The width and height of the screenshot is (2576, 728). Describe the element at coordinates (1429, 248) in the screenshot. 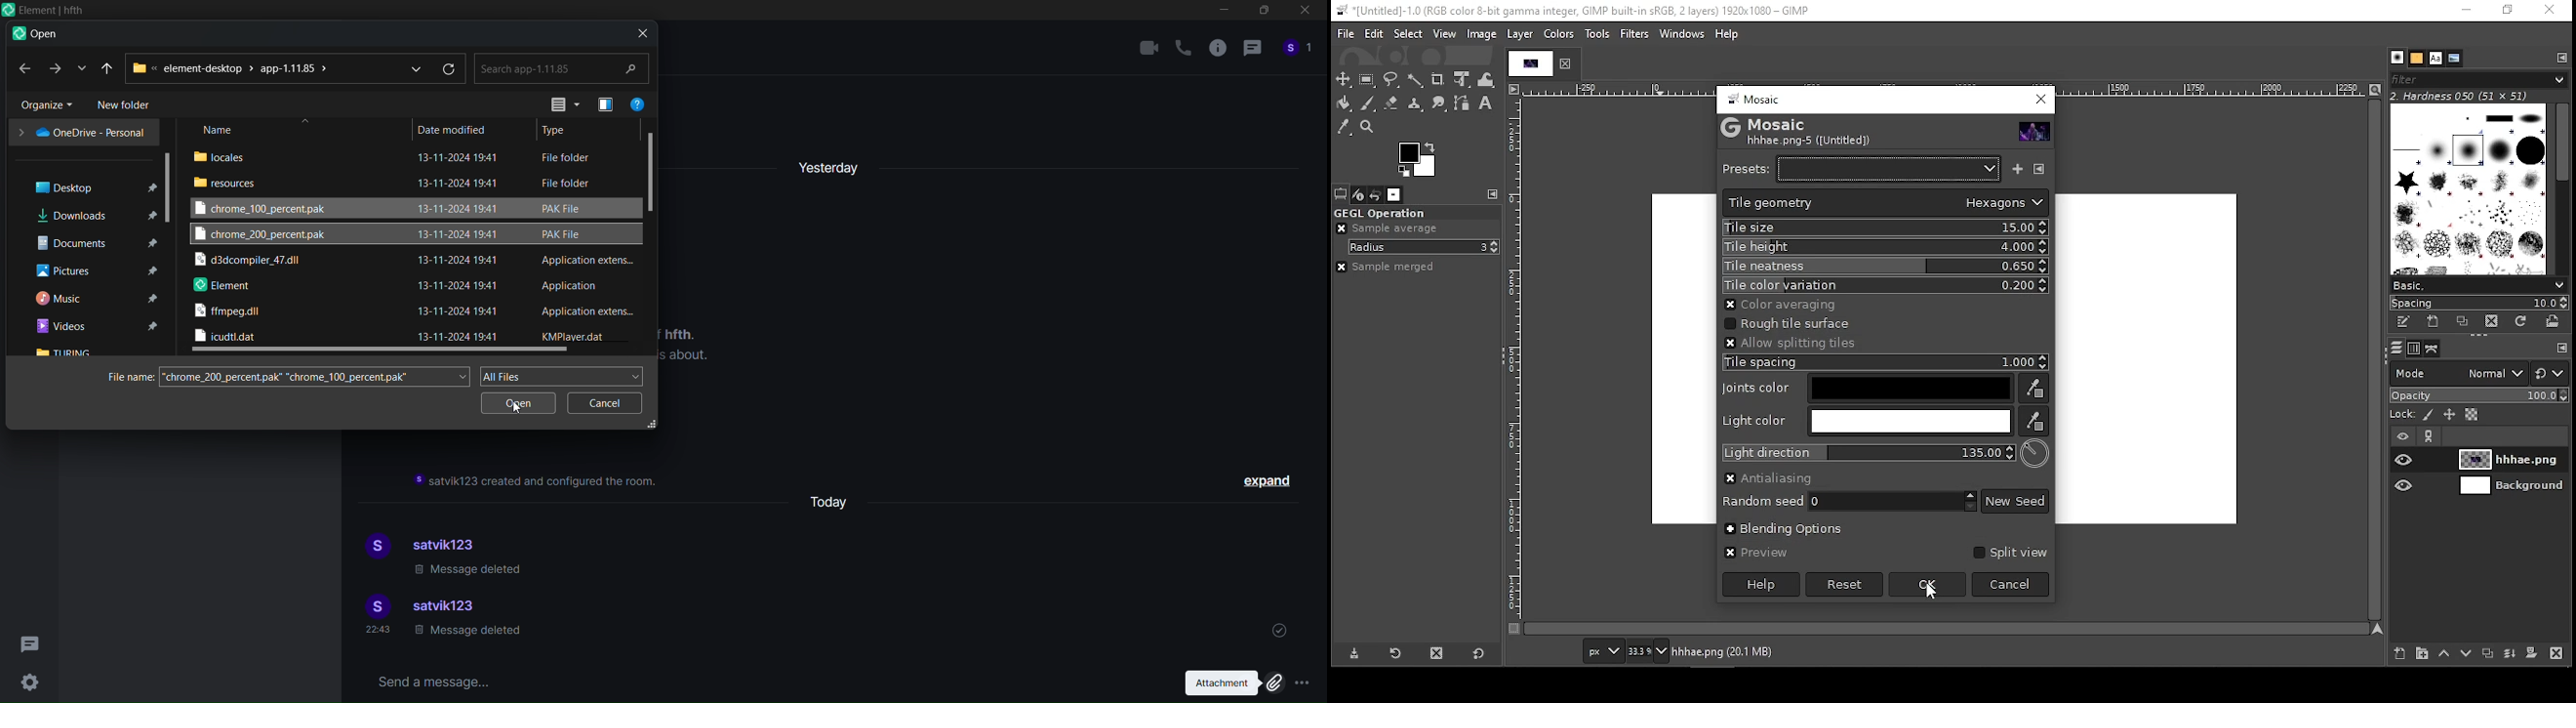

I see `radius` at that location.